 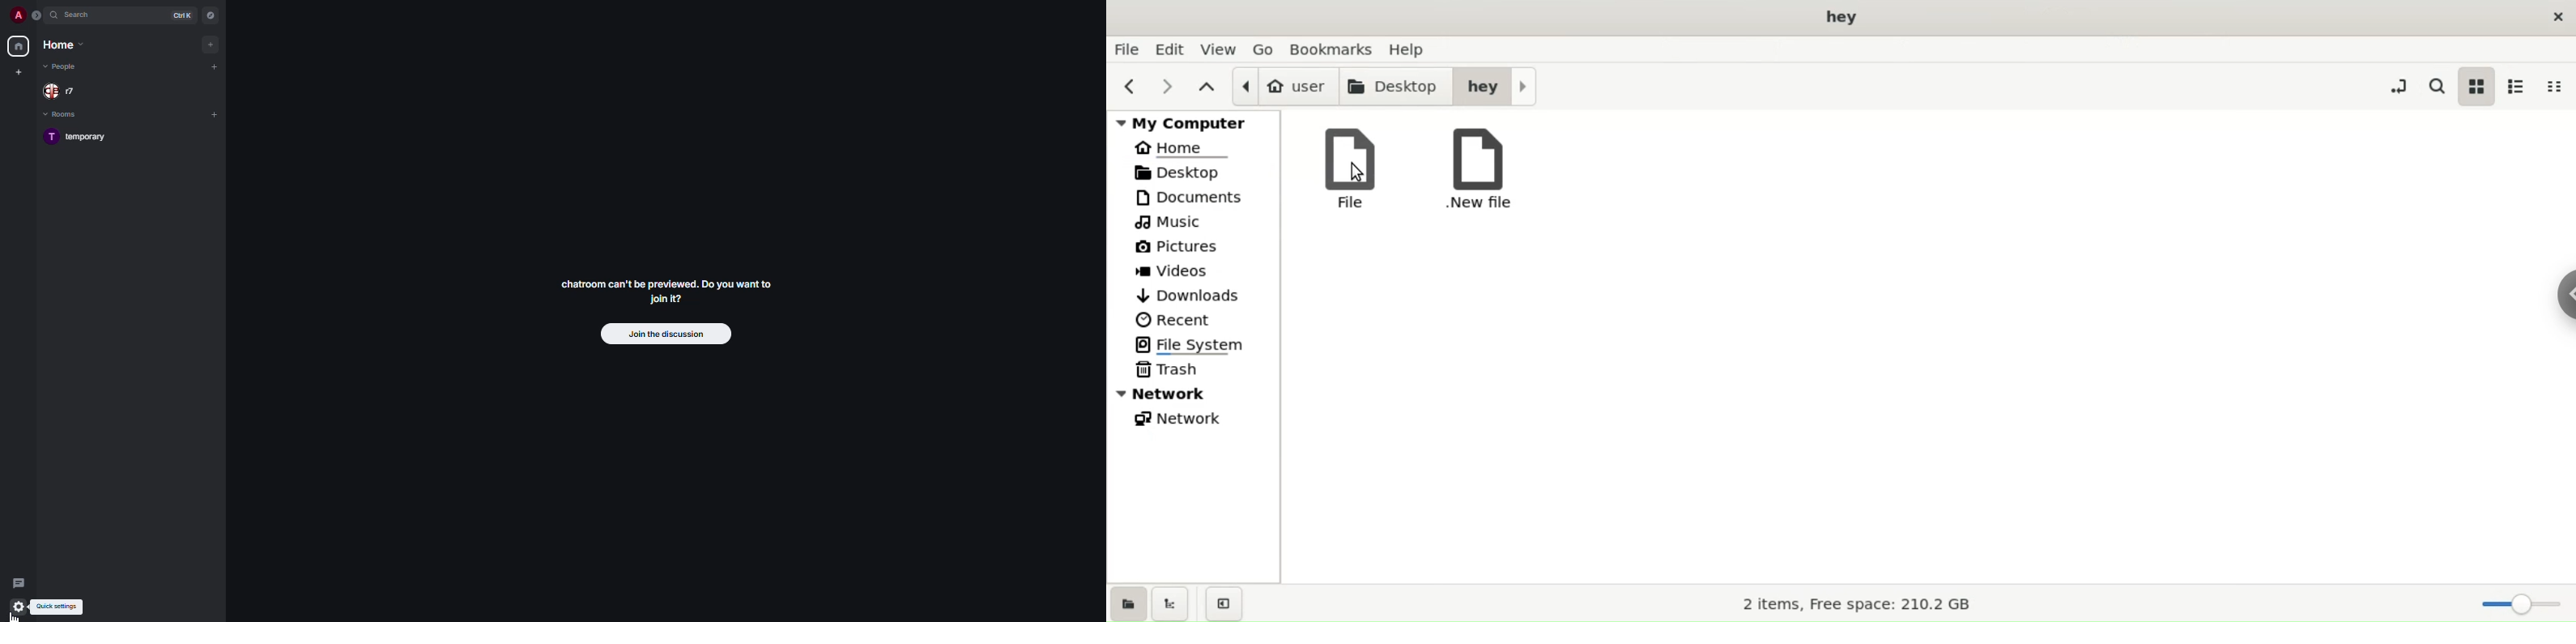 I want to click on people, so click(x=67, y=67).